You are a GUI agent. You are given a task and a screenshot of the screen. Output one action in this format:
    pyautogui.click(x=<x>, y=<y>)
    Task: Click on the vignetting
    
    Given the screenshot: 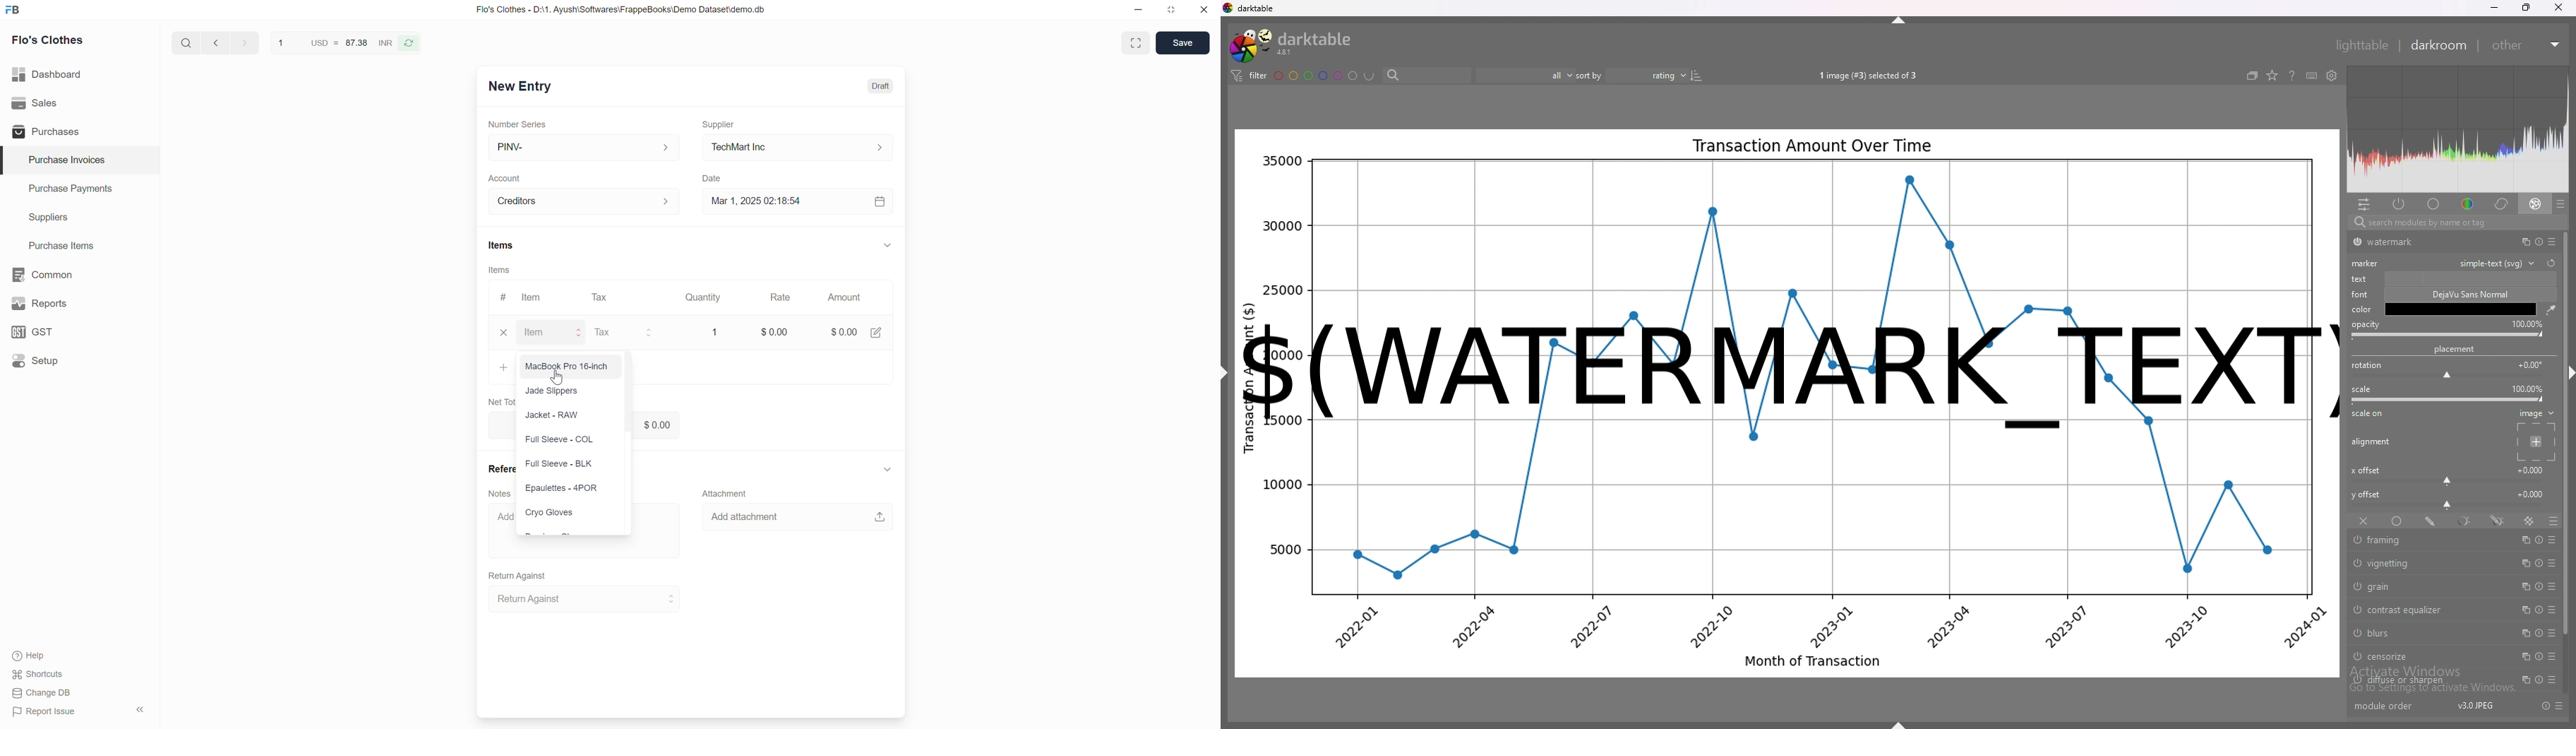 What is the action you would take?
    pyautogui.click(x=2429, y=564)
    